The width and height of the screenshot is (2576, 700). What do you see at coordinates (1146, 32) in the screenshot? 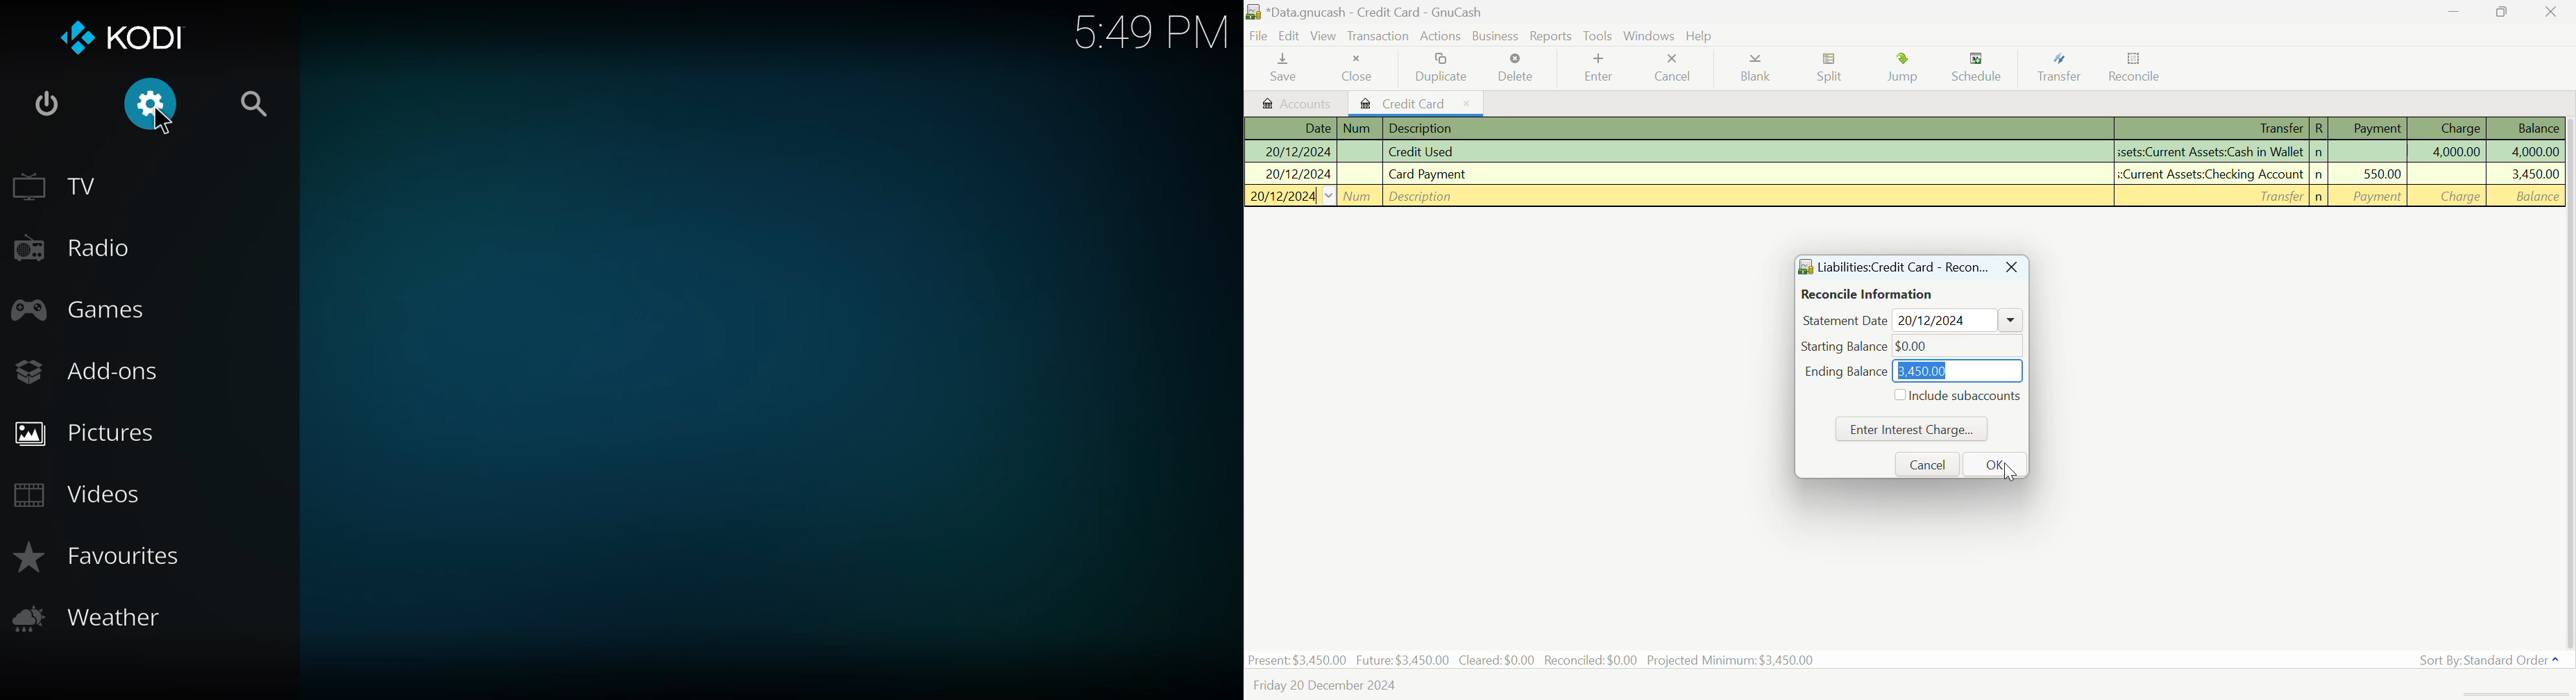
I see `time` at bounding box center [1146, 32].